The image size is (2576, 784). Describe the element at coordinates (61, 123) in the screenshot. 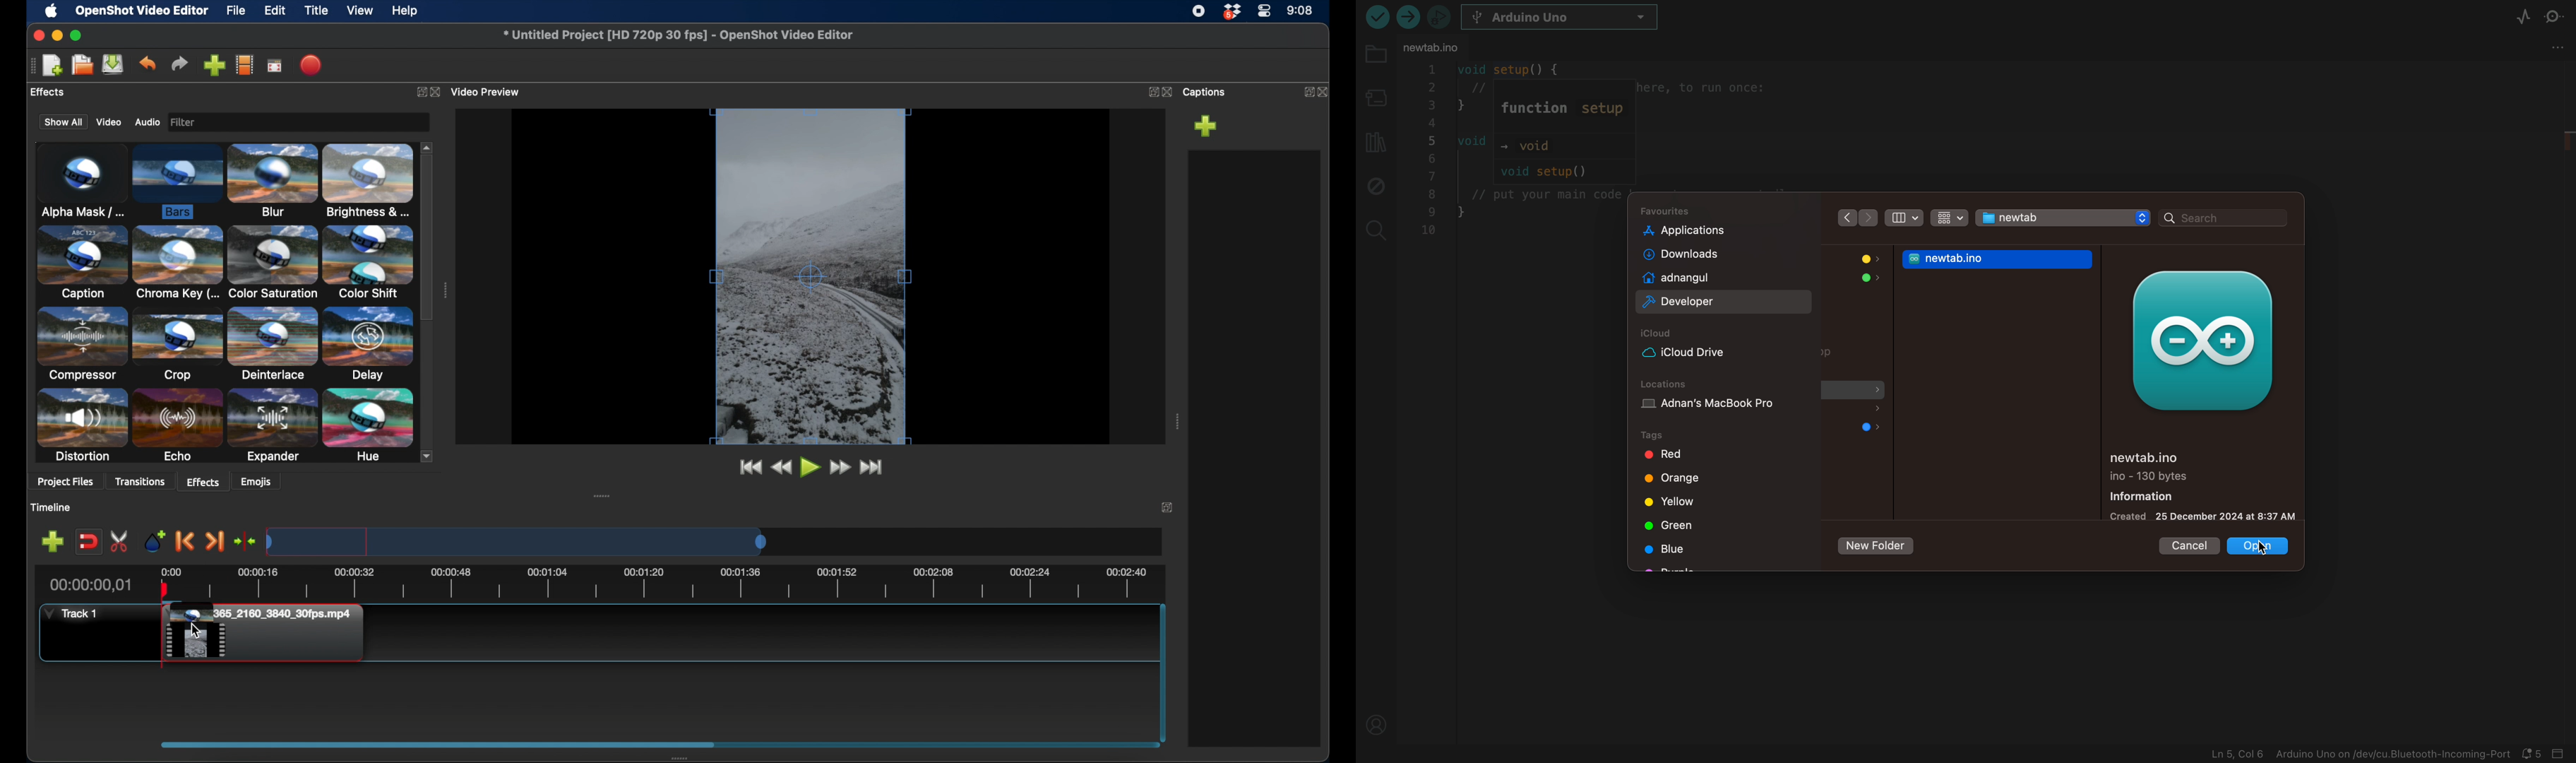

I see `show all` at that location.